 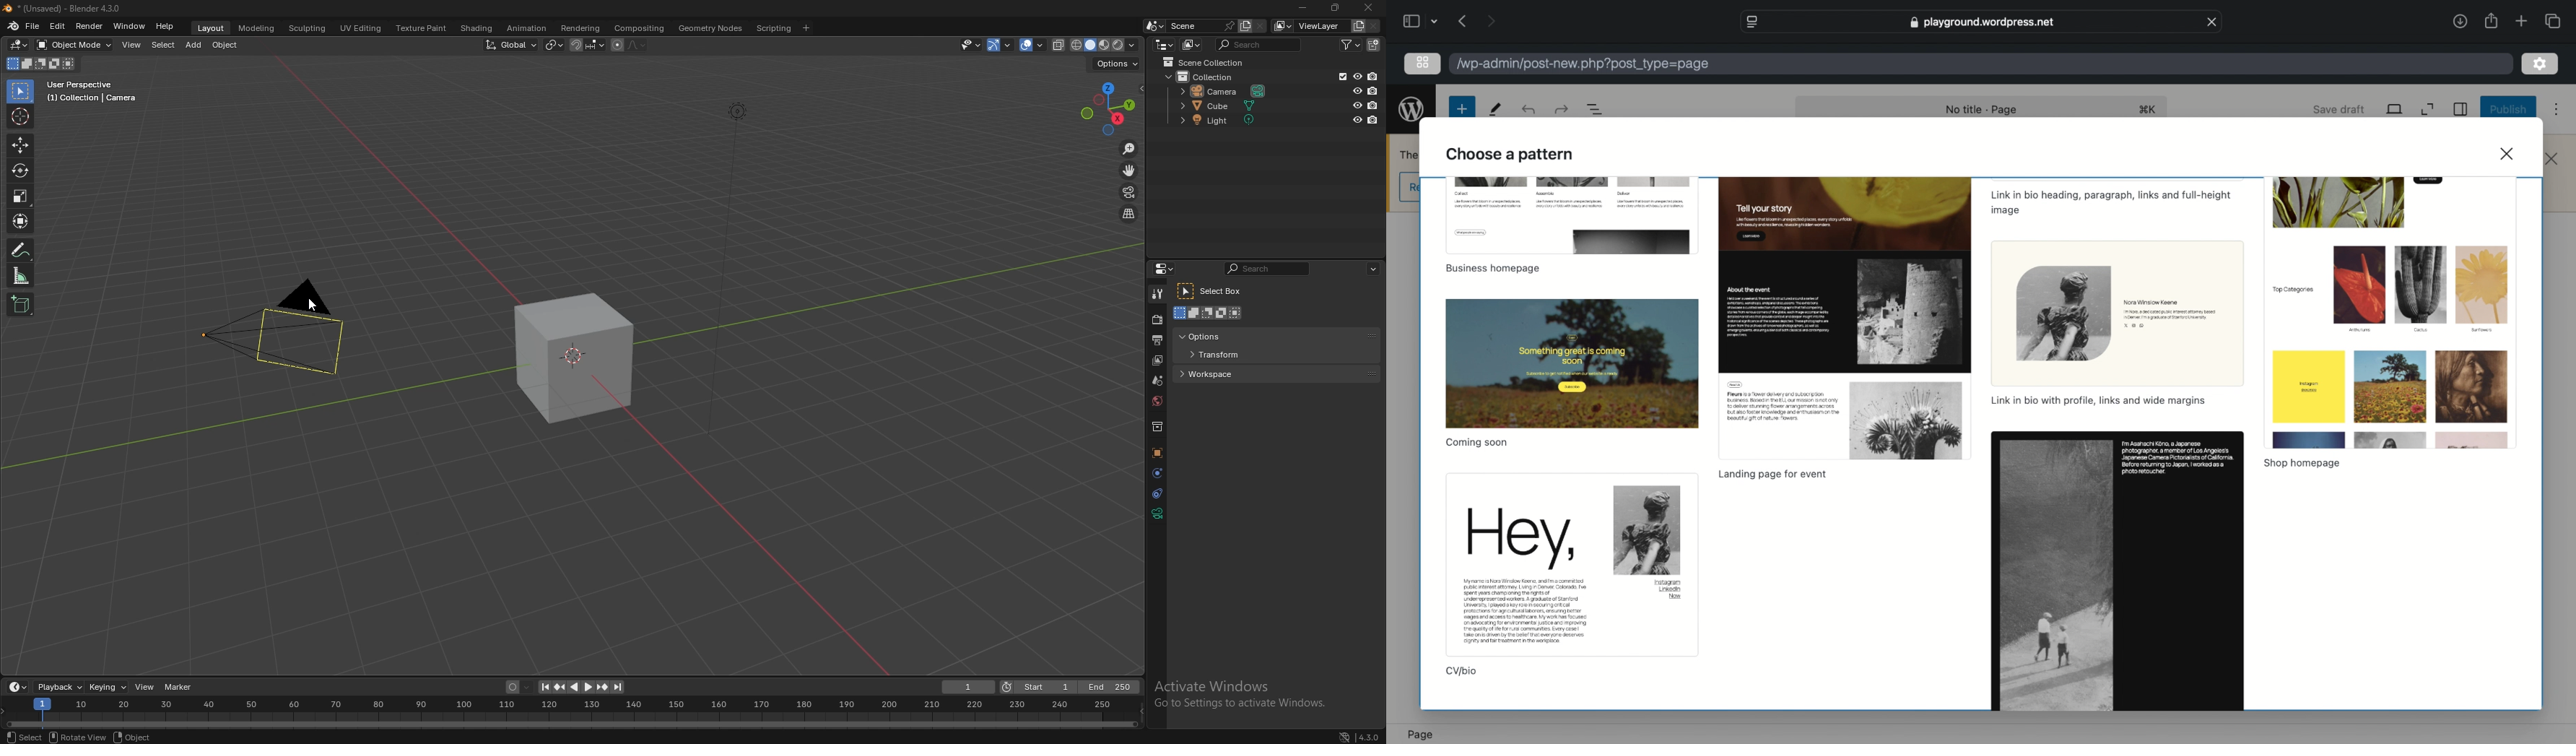 I want to click on close, so click(x=2506, y=153).